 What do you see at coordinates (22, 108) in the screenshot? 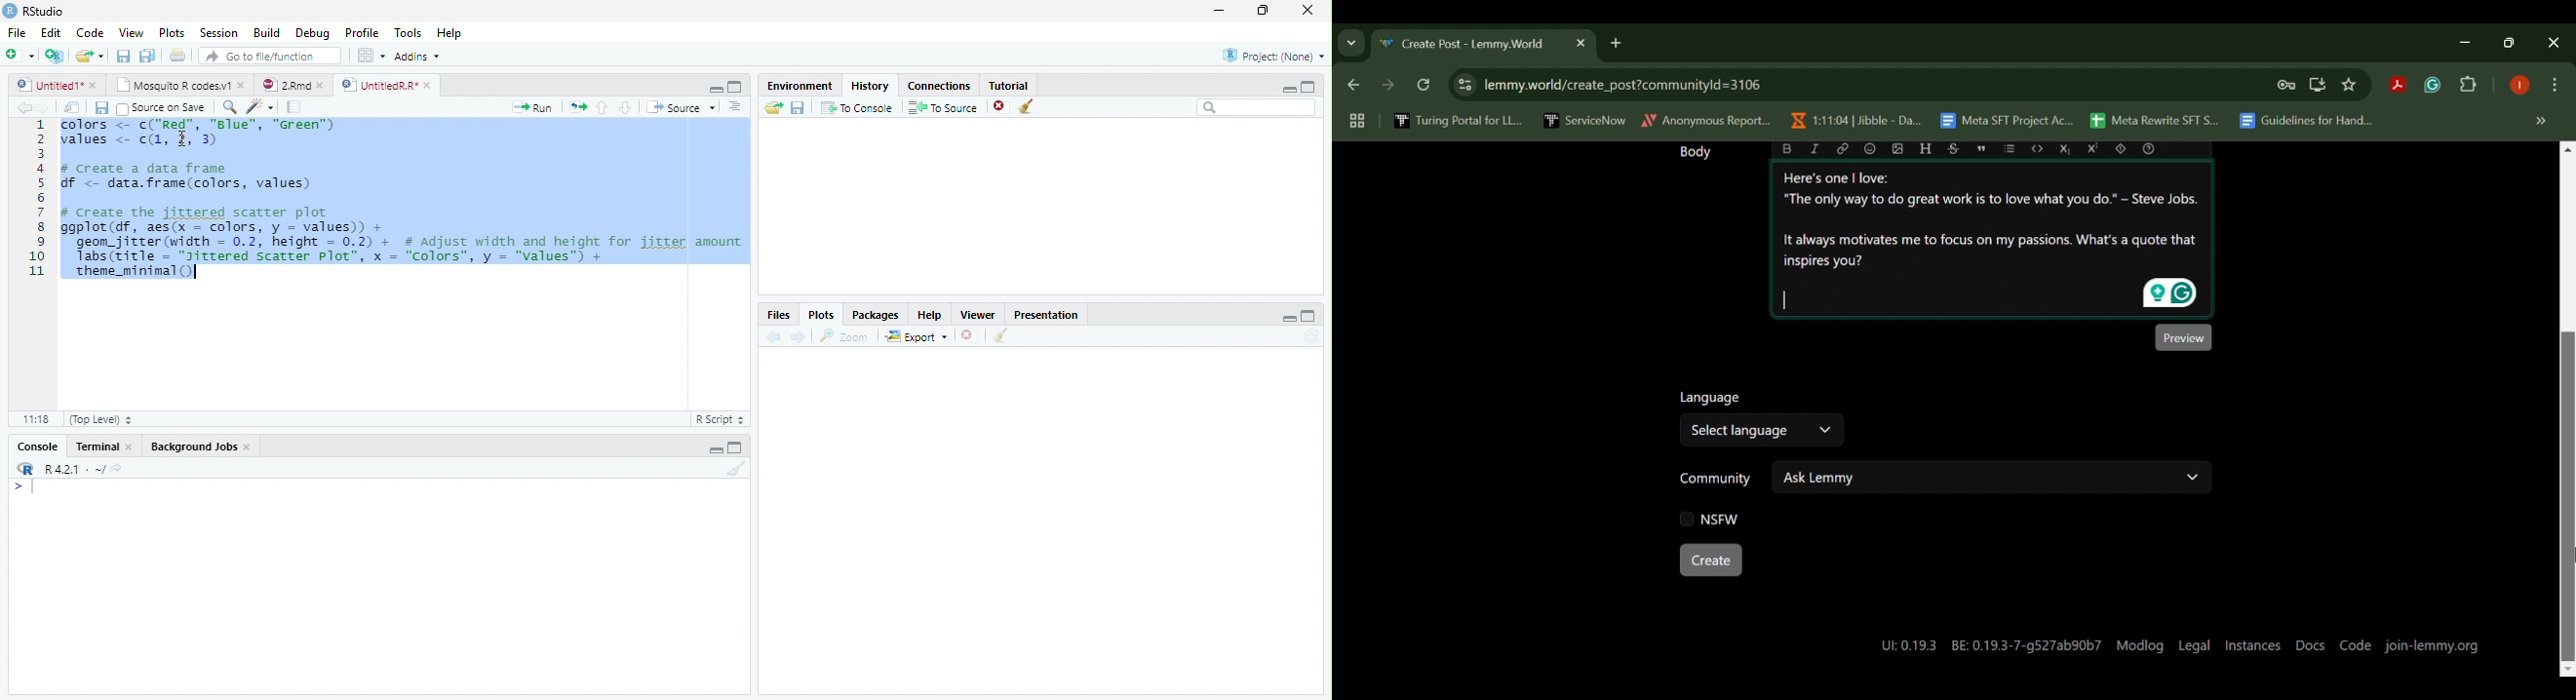
I see `Go back to previous source location` at bounding box center [22, 108].